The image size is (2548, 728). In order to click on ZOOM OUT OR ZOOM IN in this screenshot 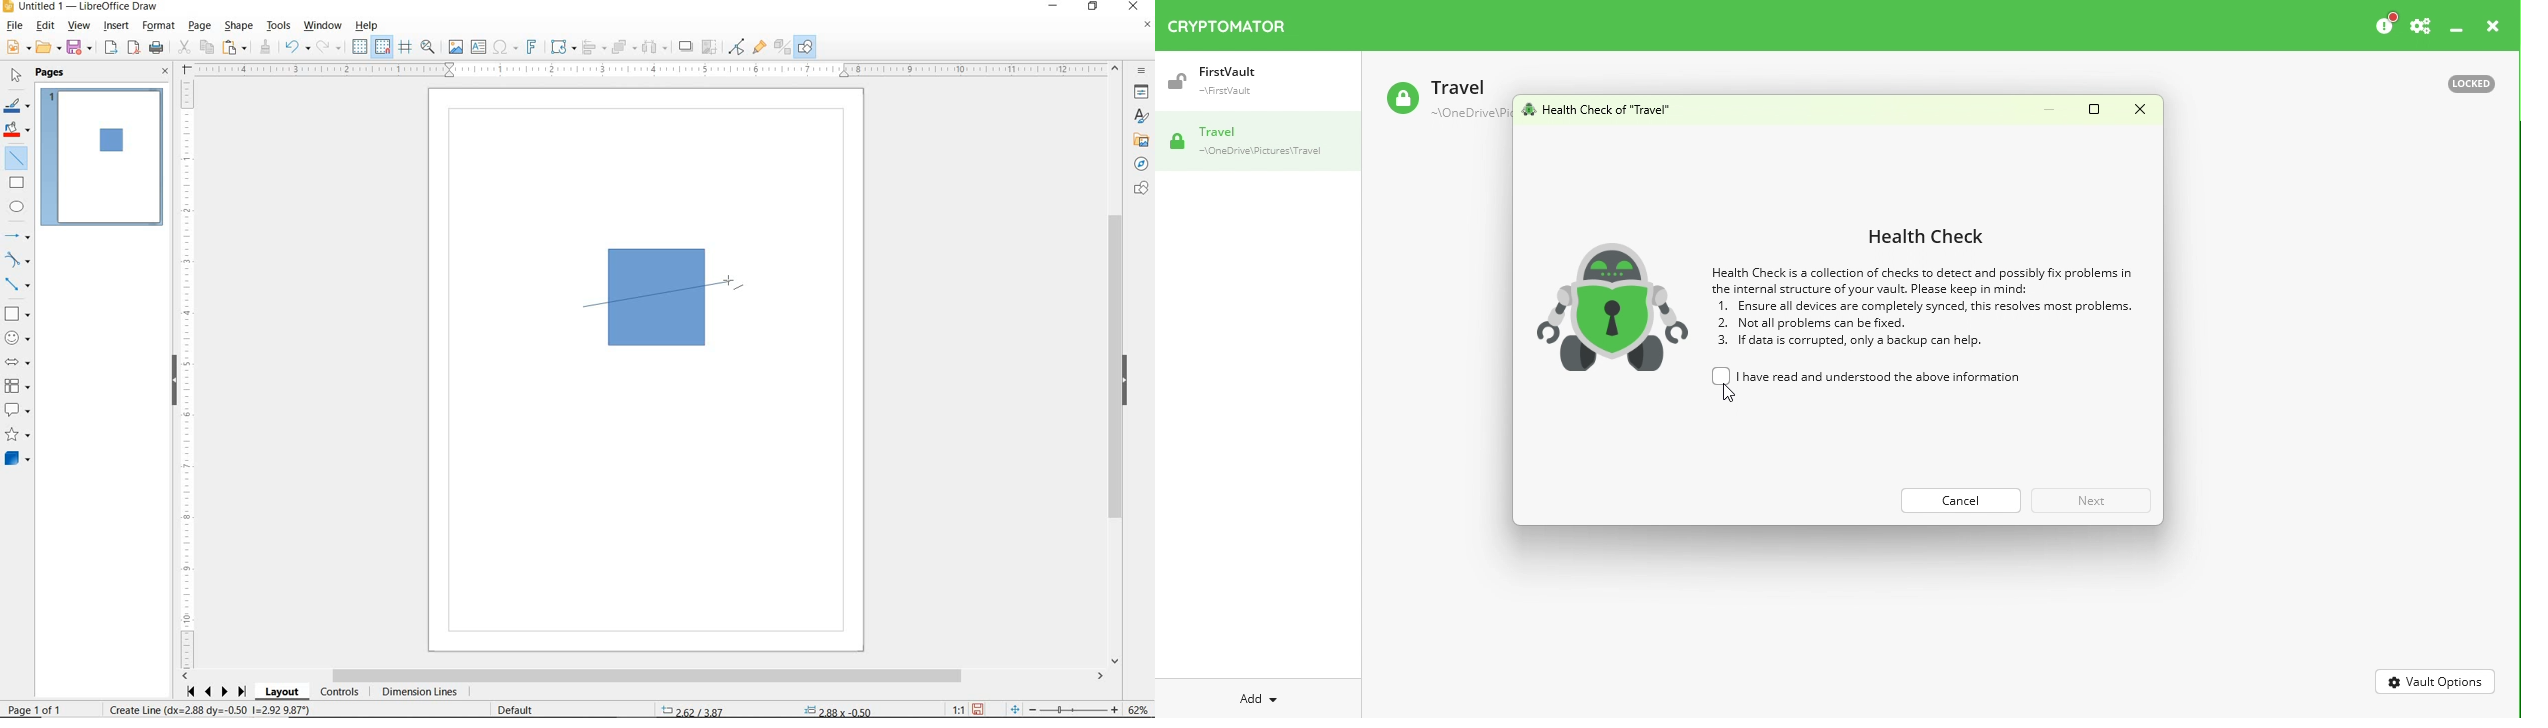, I will do `click(1065, 707)`.